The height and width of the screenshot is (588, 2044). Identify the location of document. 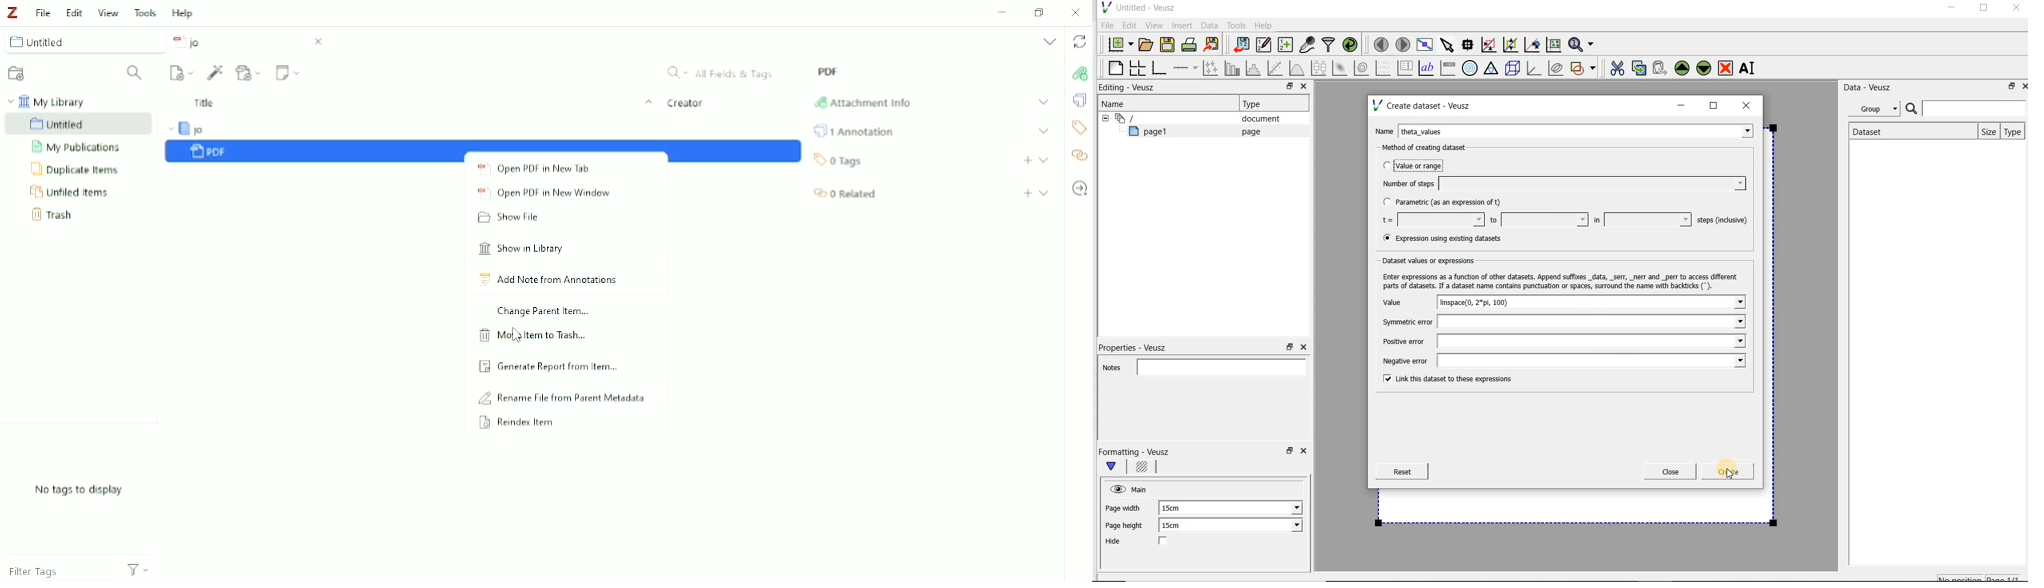
(1256, 119).